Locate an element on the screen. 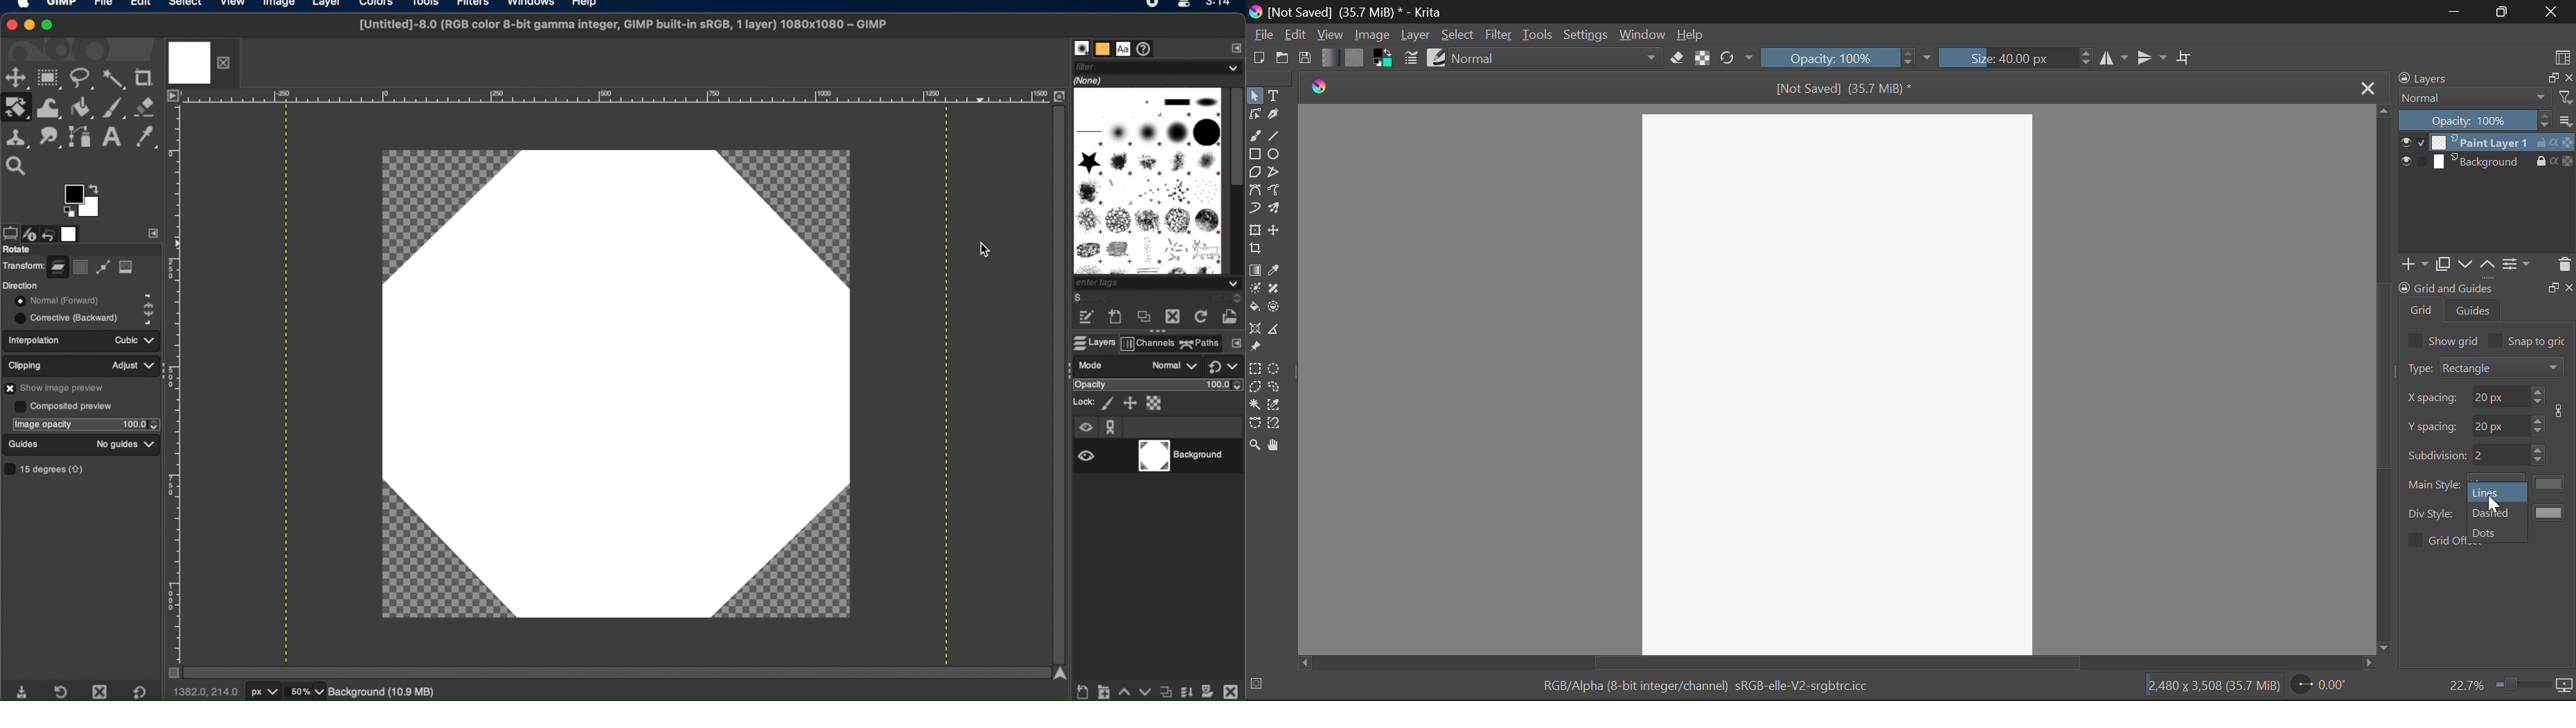 Image resolution: width=2576 pixels, height=728 pixels. Save is located at coordinates (1304, 55).